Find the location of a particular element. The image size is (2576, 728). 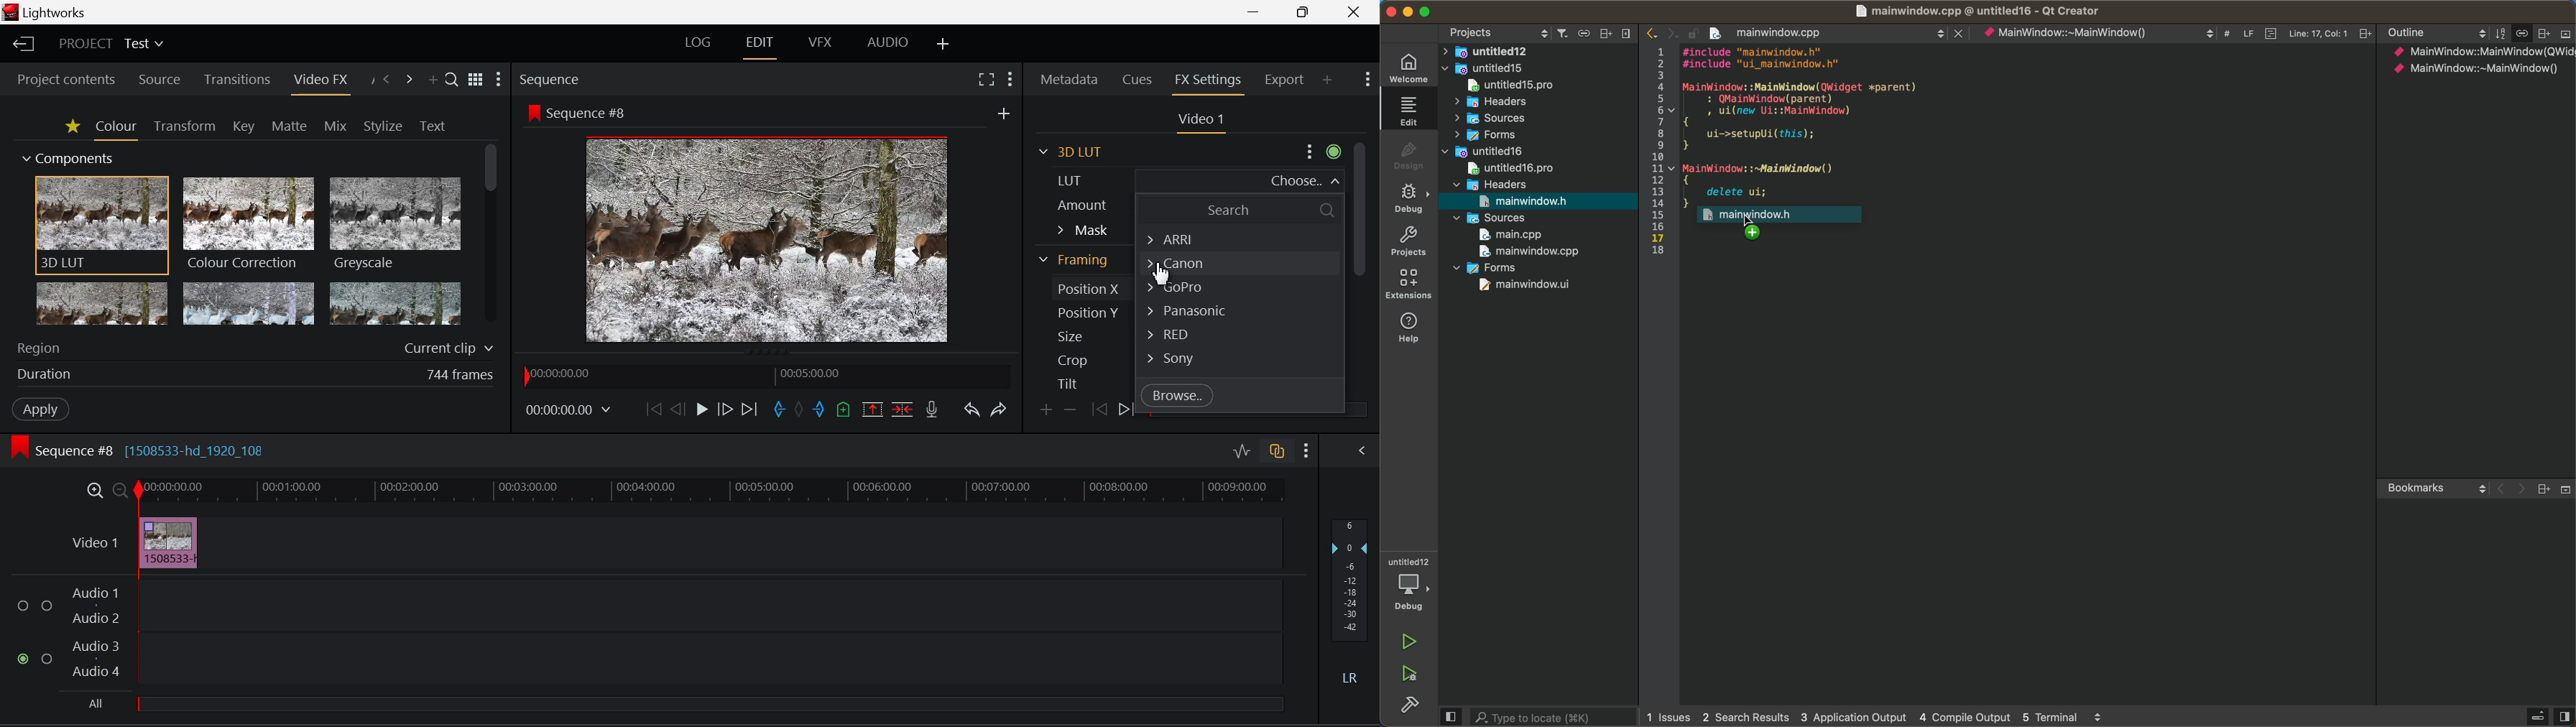

Components Section is located at coordinates (70, 157).